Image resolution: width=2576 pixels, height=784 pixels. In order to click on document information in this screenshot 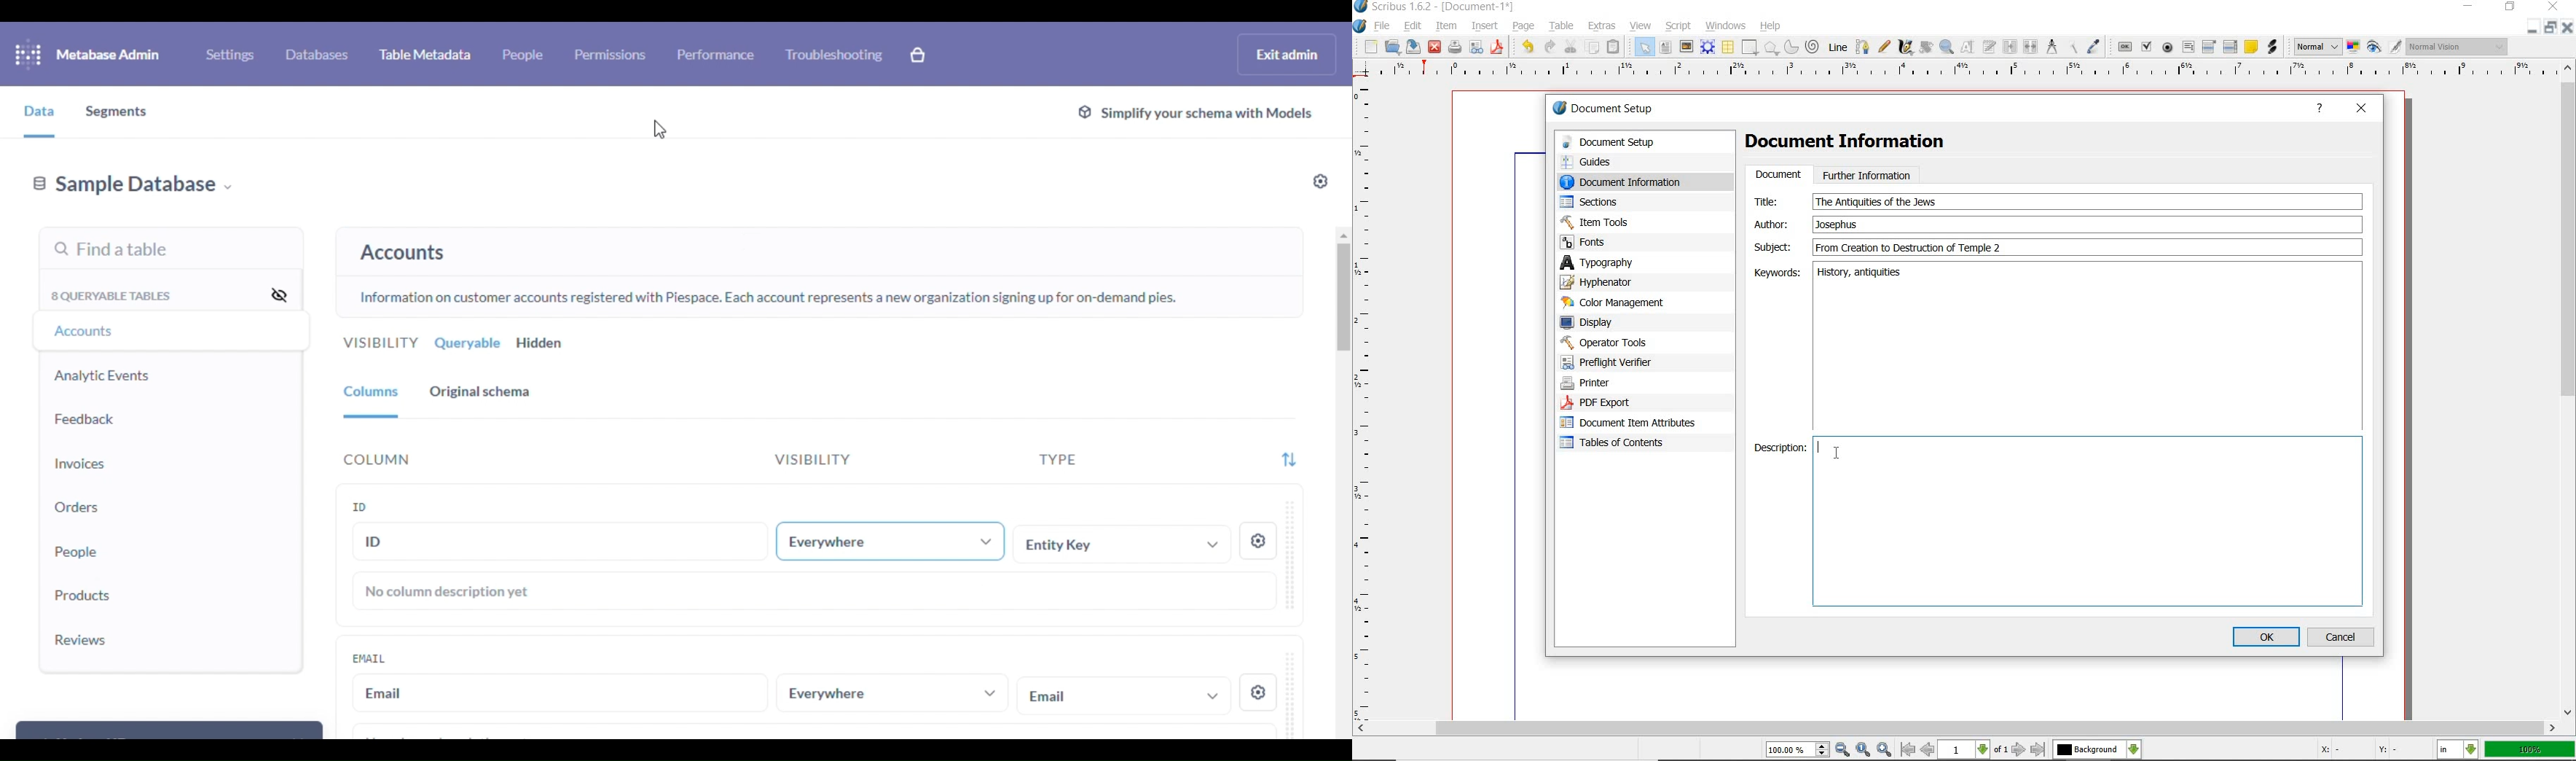, I will do `click(1635, 182)`.